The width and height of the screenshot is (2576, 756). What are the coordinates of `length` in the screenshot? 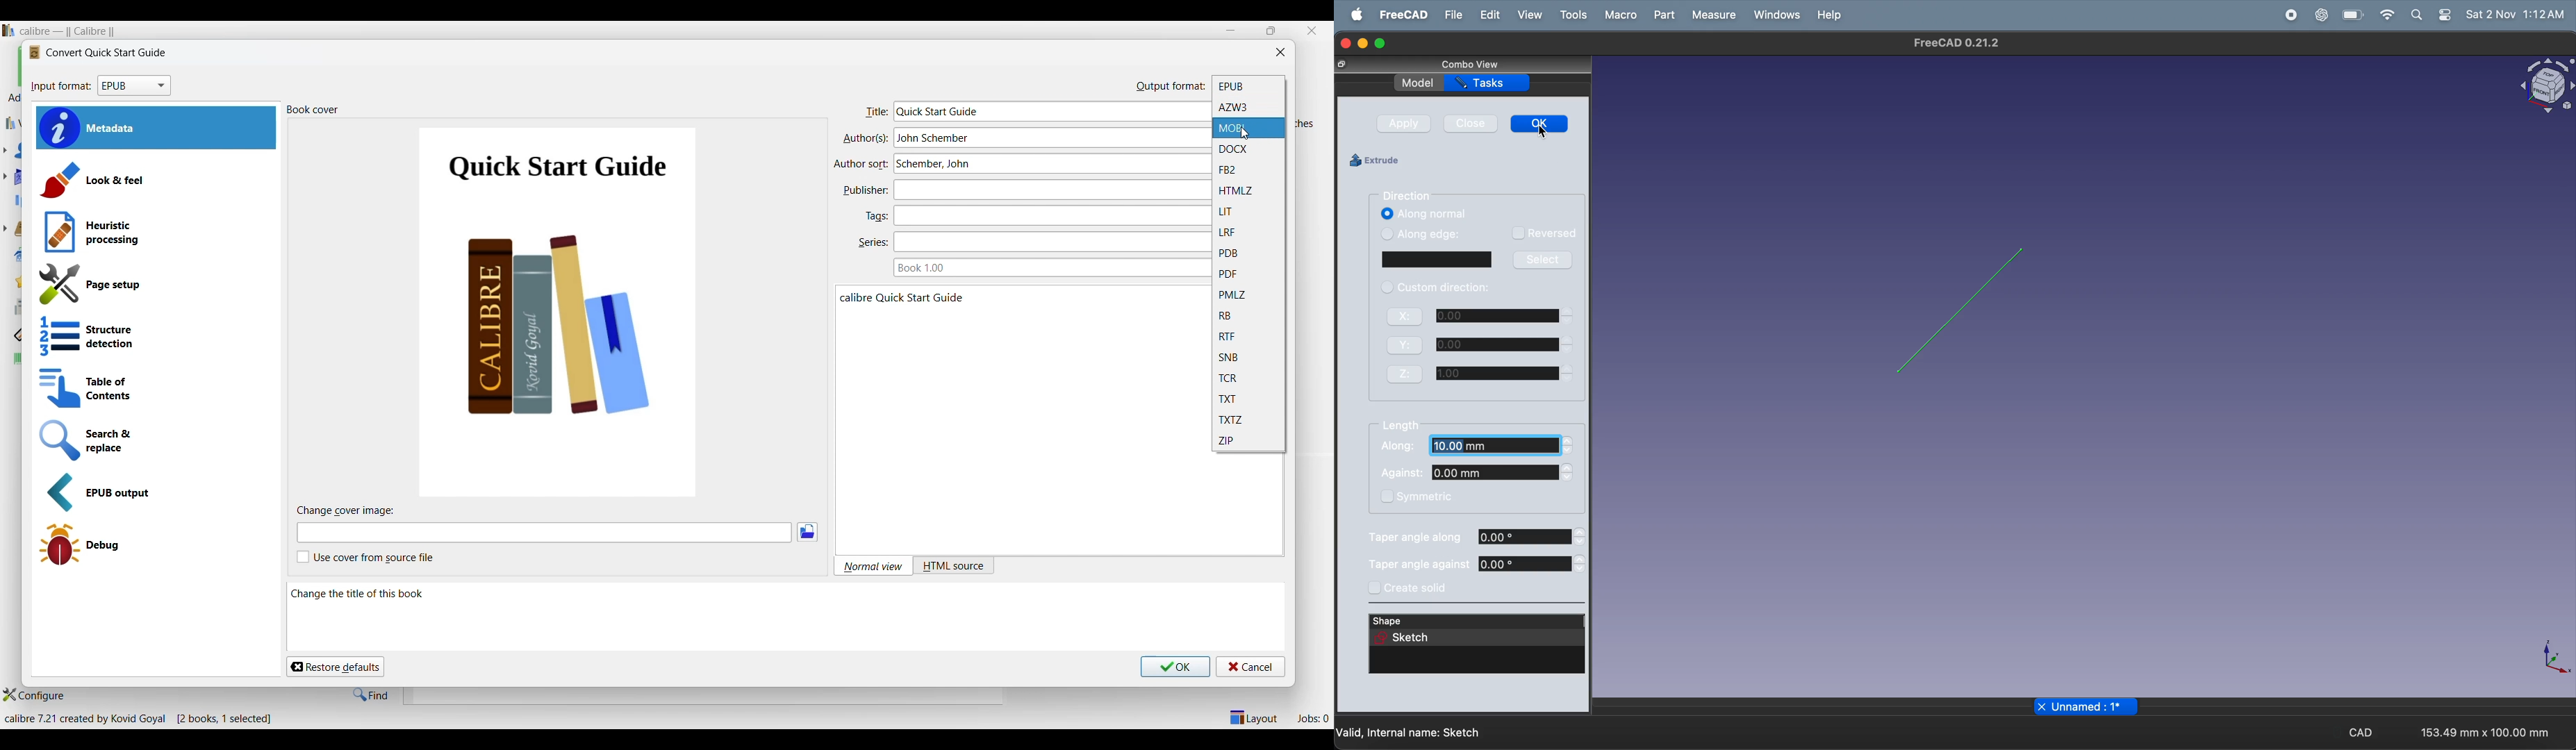 It's located at (1403, 427).